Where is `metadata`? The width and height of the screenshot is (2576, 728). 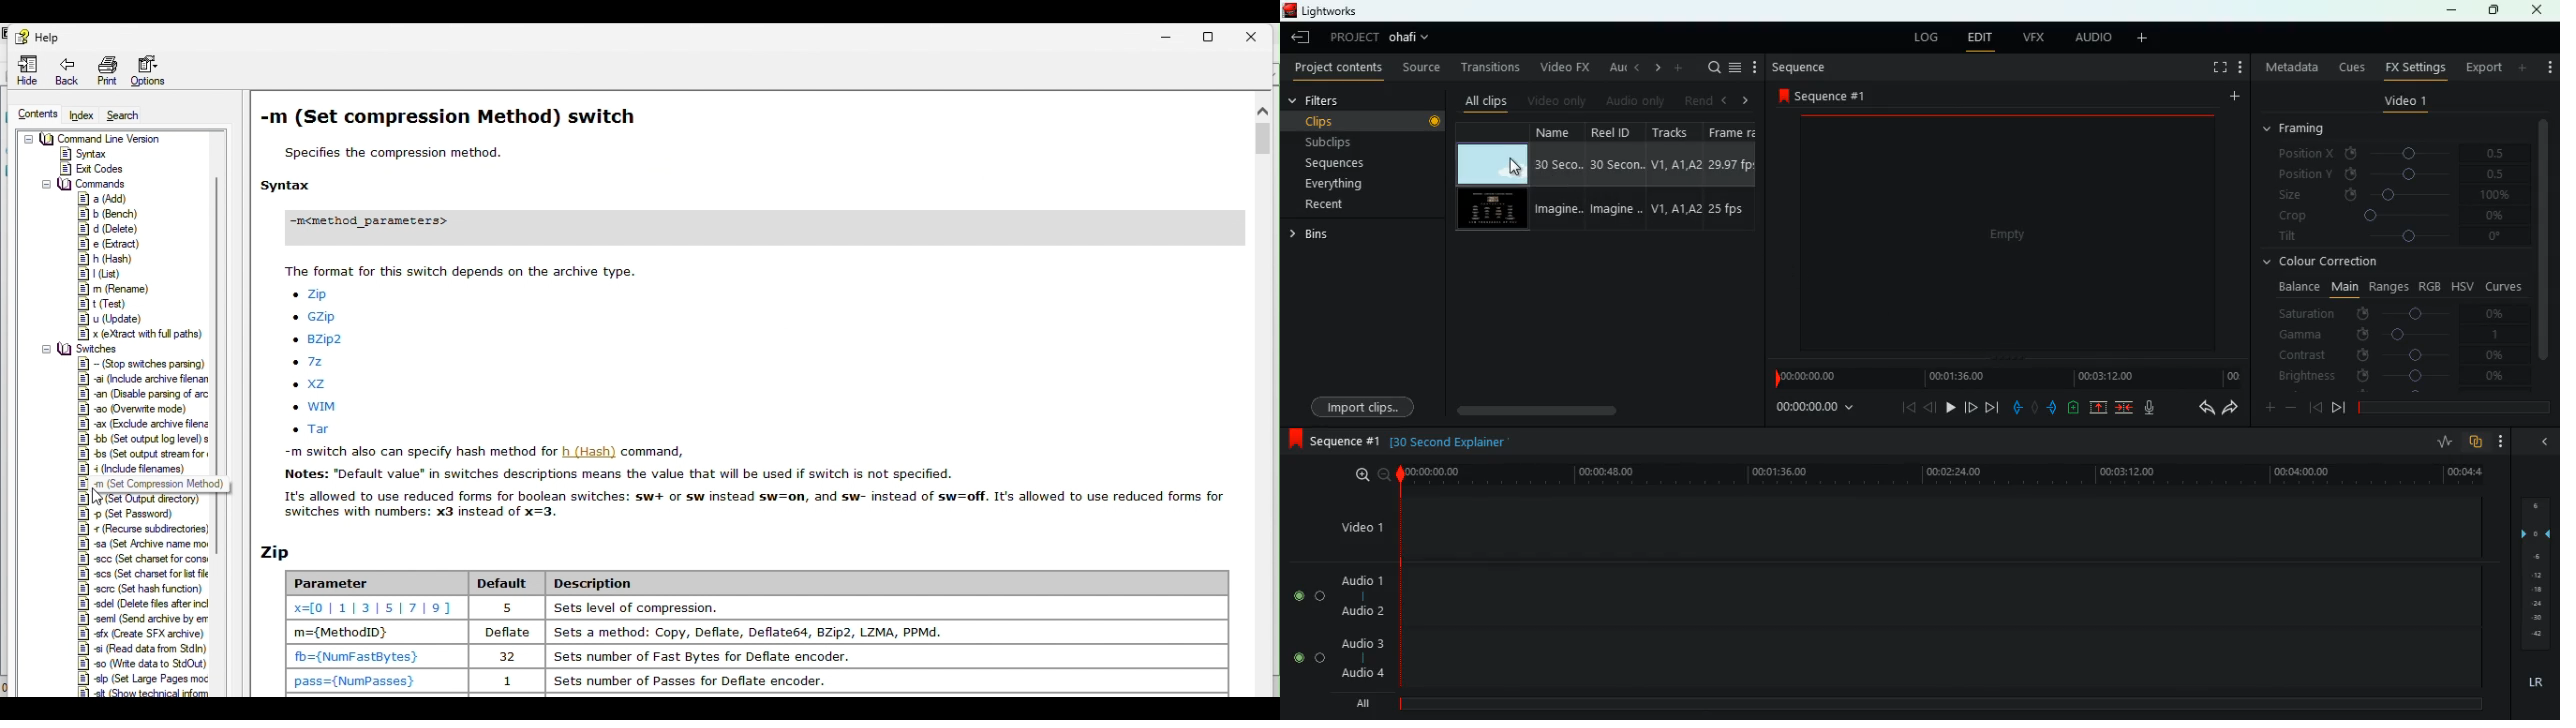
metadata is located at coordinates (2292, 67).